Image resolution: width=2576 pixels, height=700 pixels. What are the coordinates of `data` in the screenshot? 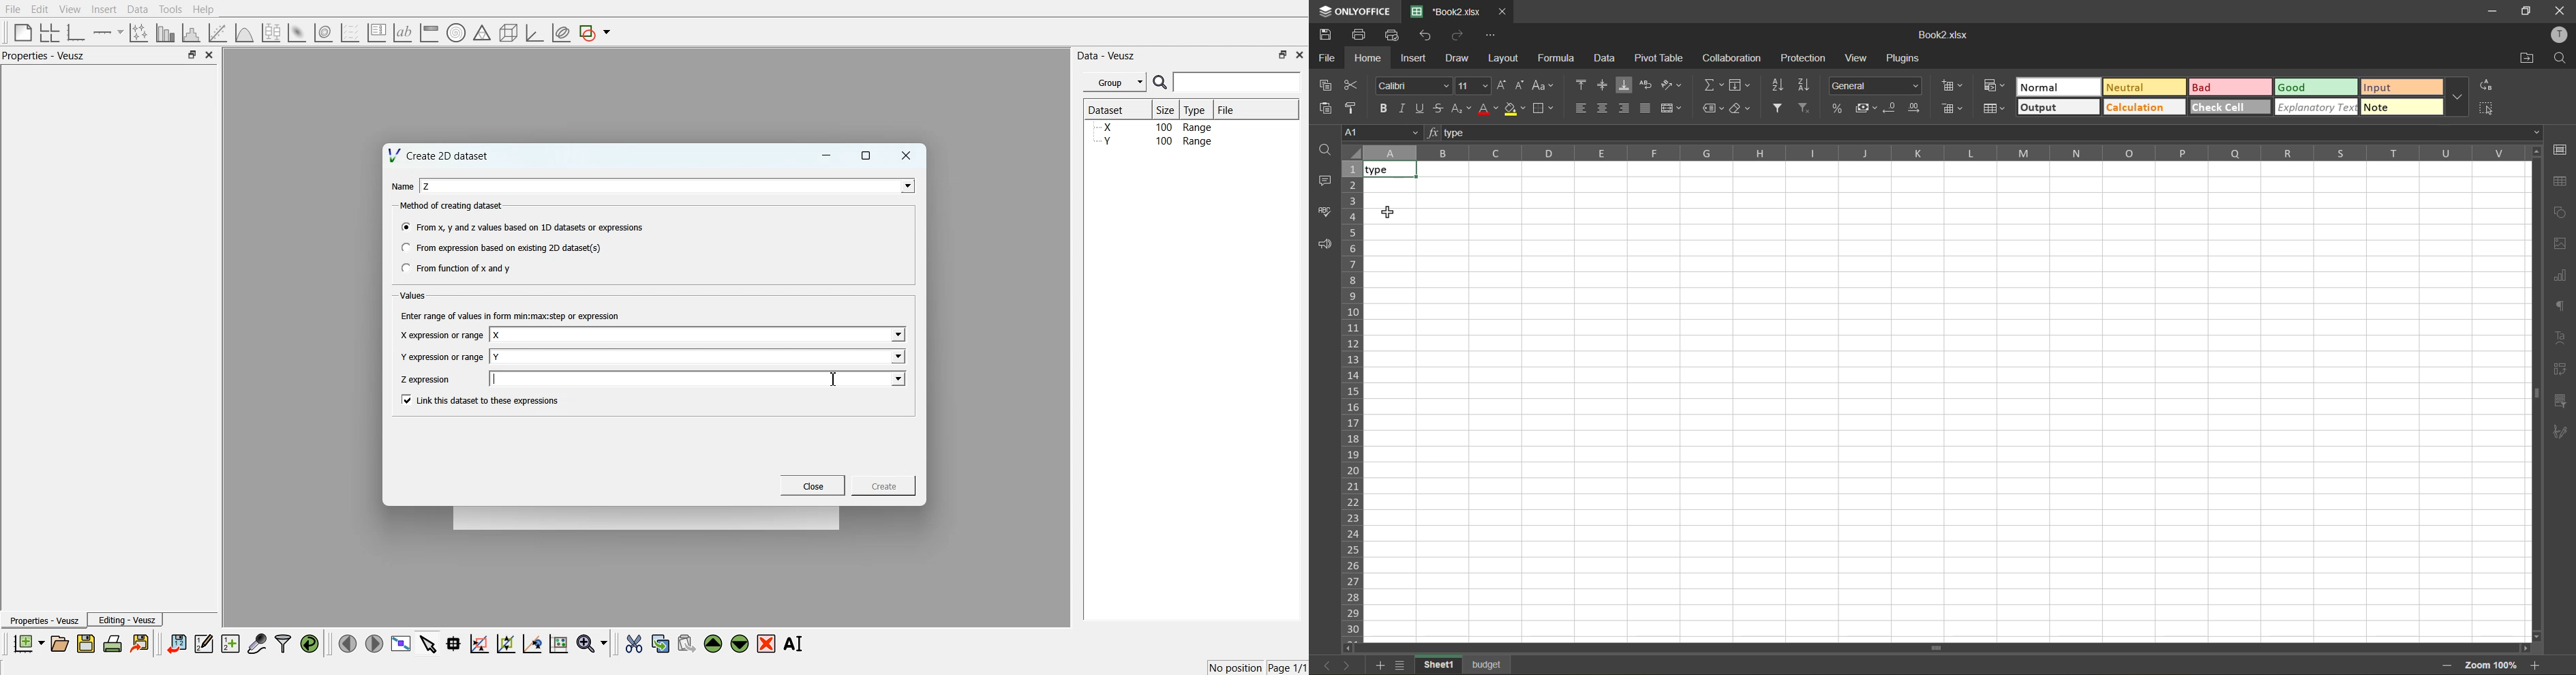 It's located at (1605, 60).